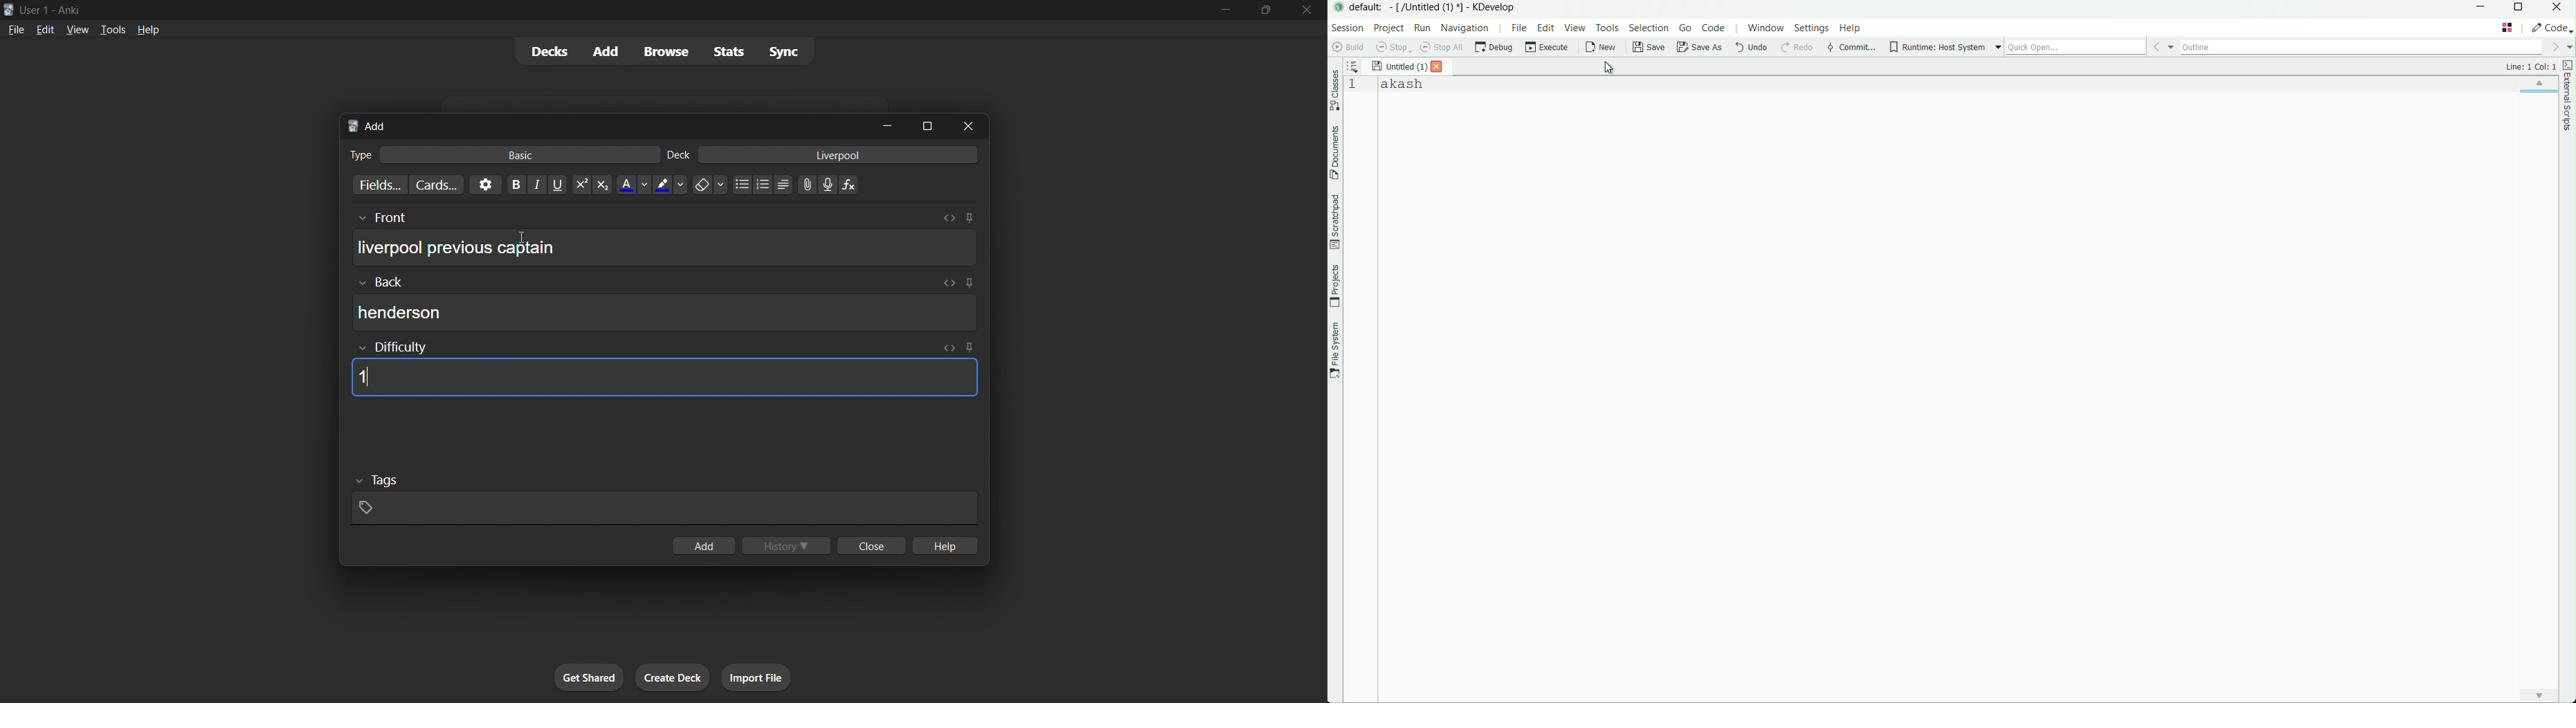 This screenshot has height=728, width=2576. What do you see at coordinates (661, 369) in the screenshot?
I see `card difficulty input box` at bounding box center [661, 369].